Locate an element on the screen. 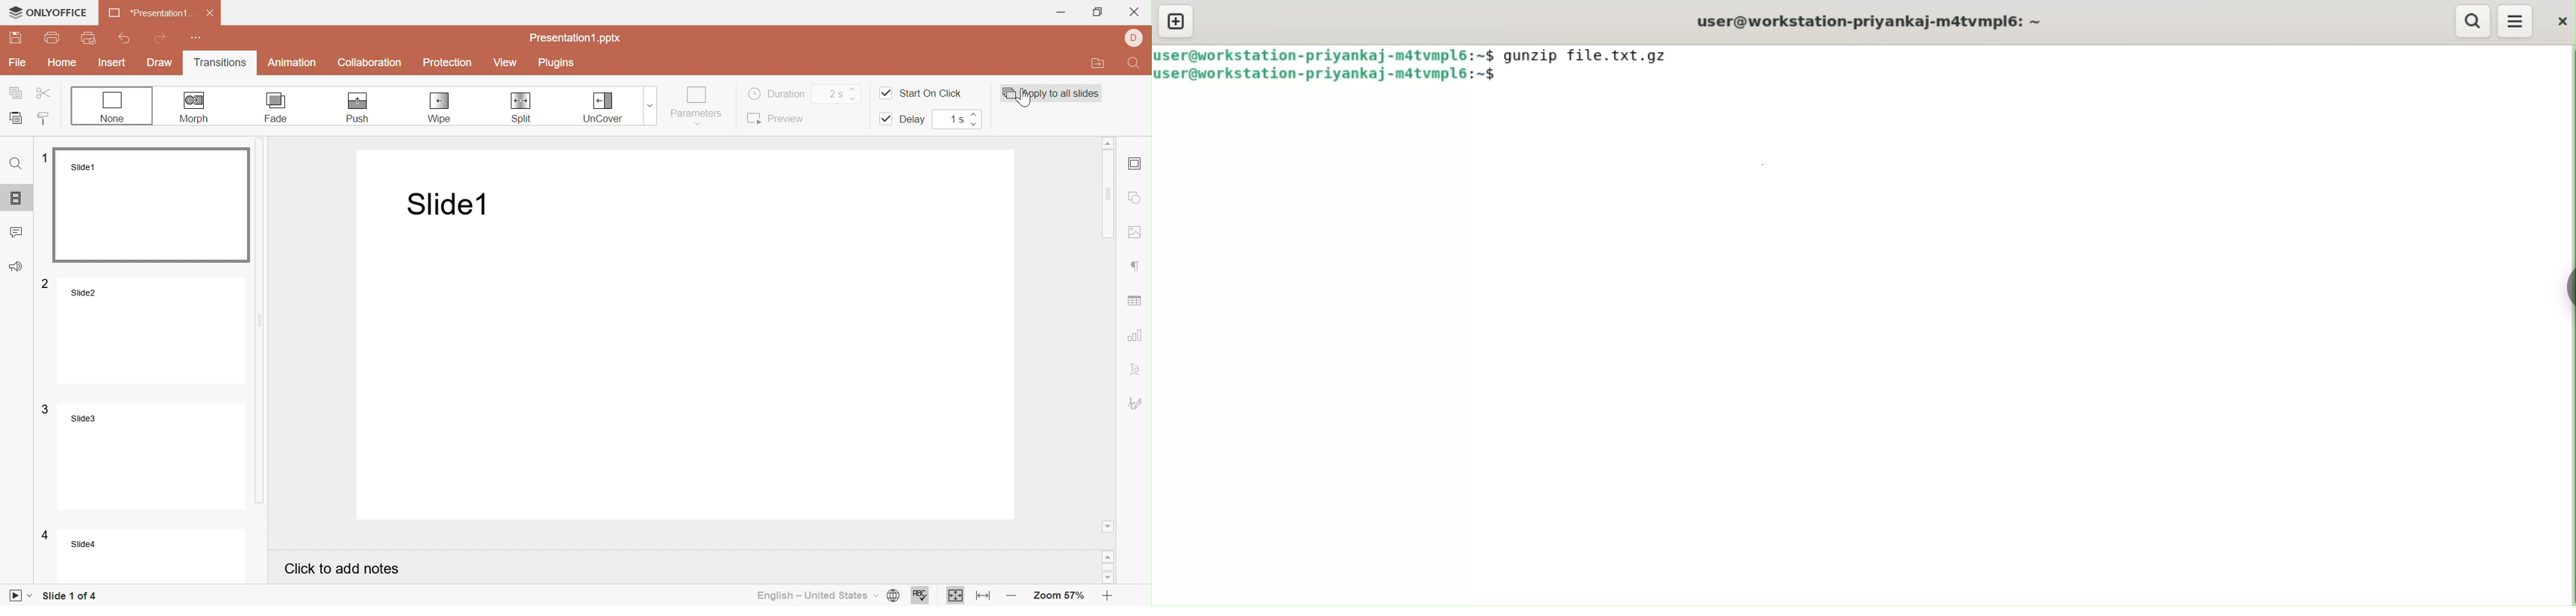  1s is located at coordinates (955, 119).